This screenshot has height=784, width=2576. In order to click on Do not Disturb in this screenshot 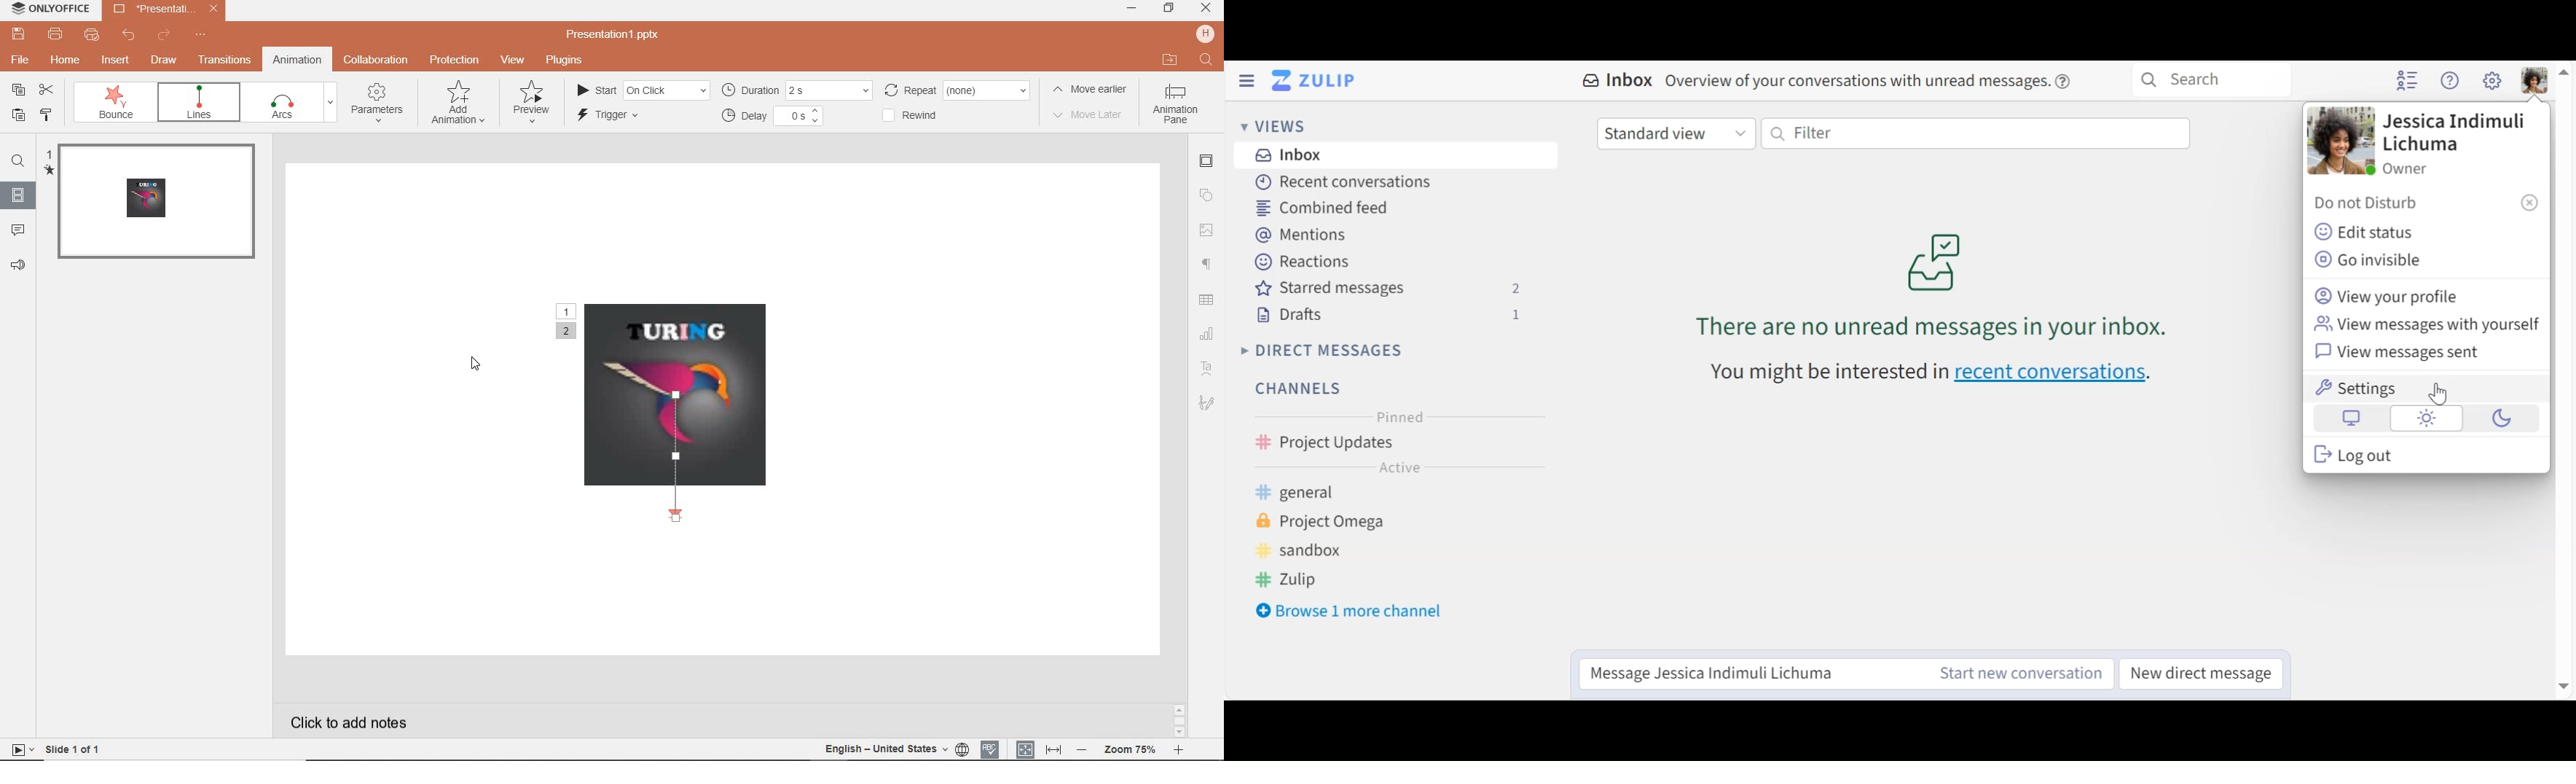, I will do `click(2425, 204)`.